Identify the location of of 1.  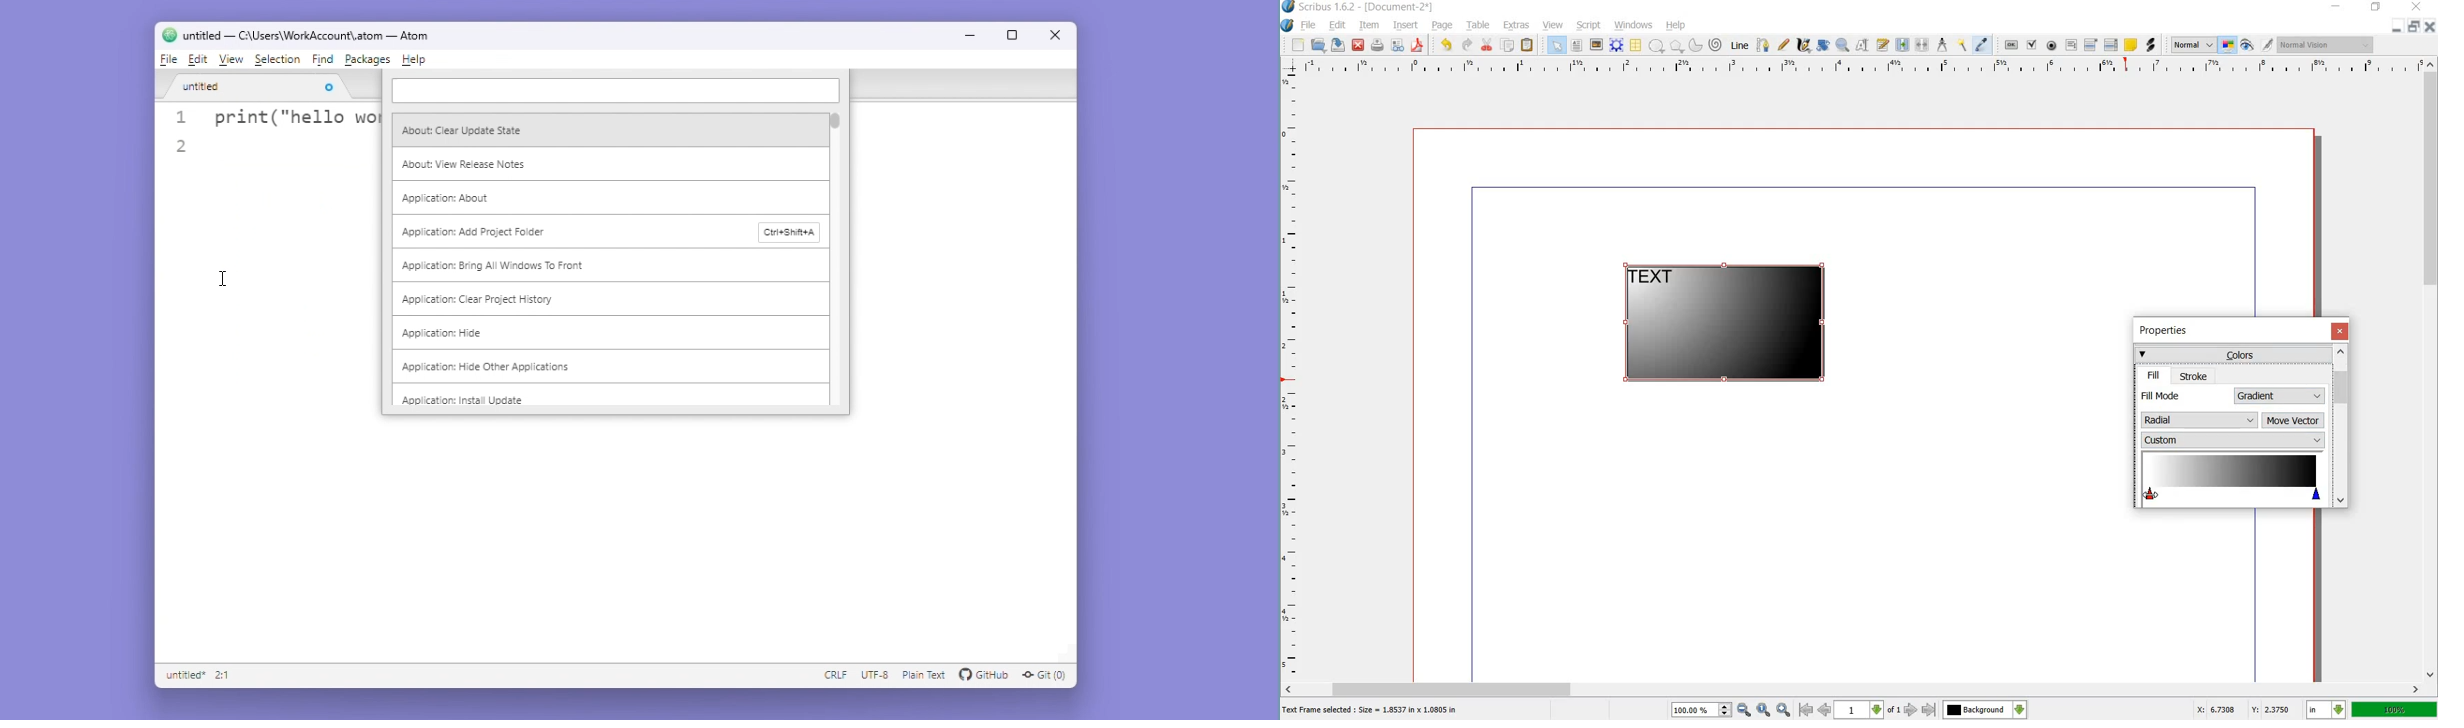
(1893, 711).